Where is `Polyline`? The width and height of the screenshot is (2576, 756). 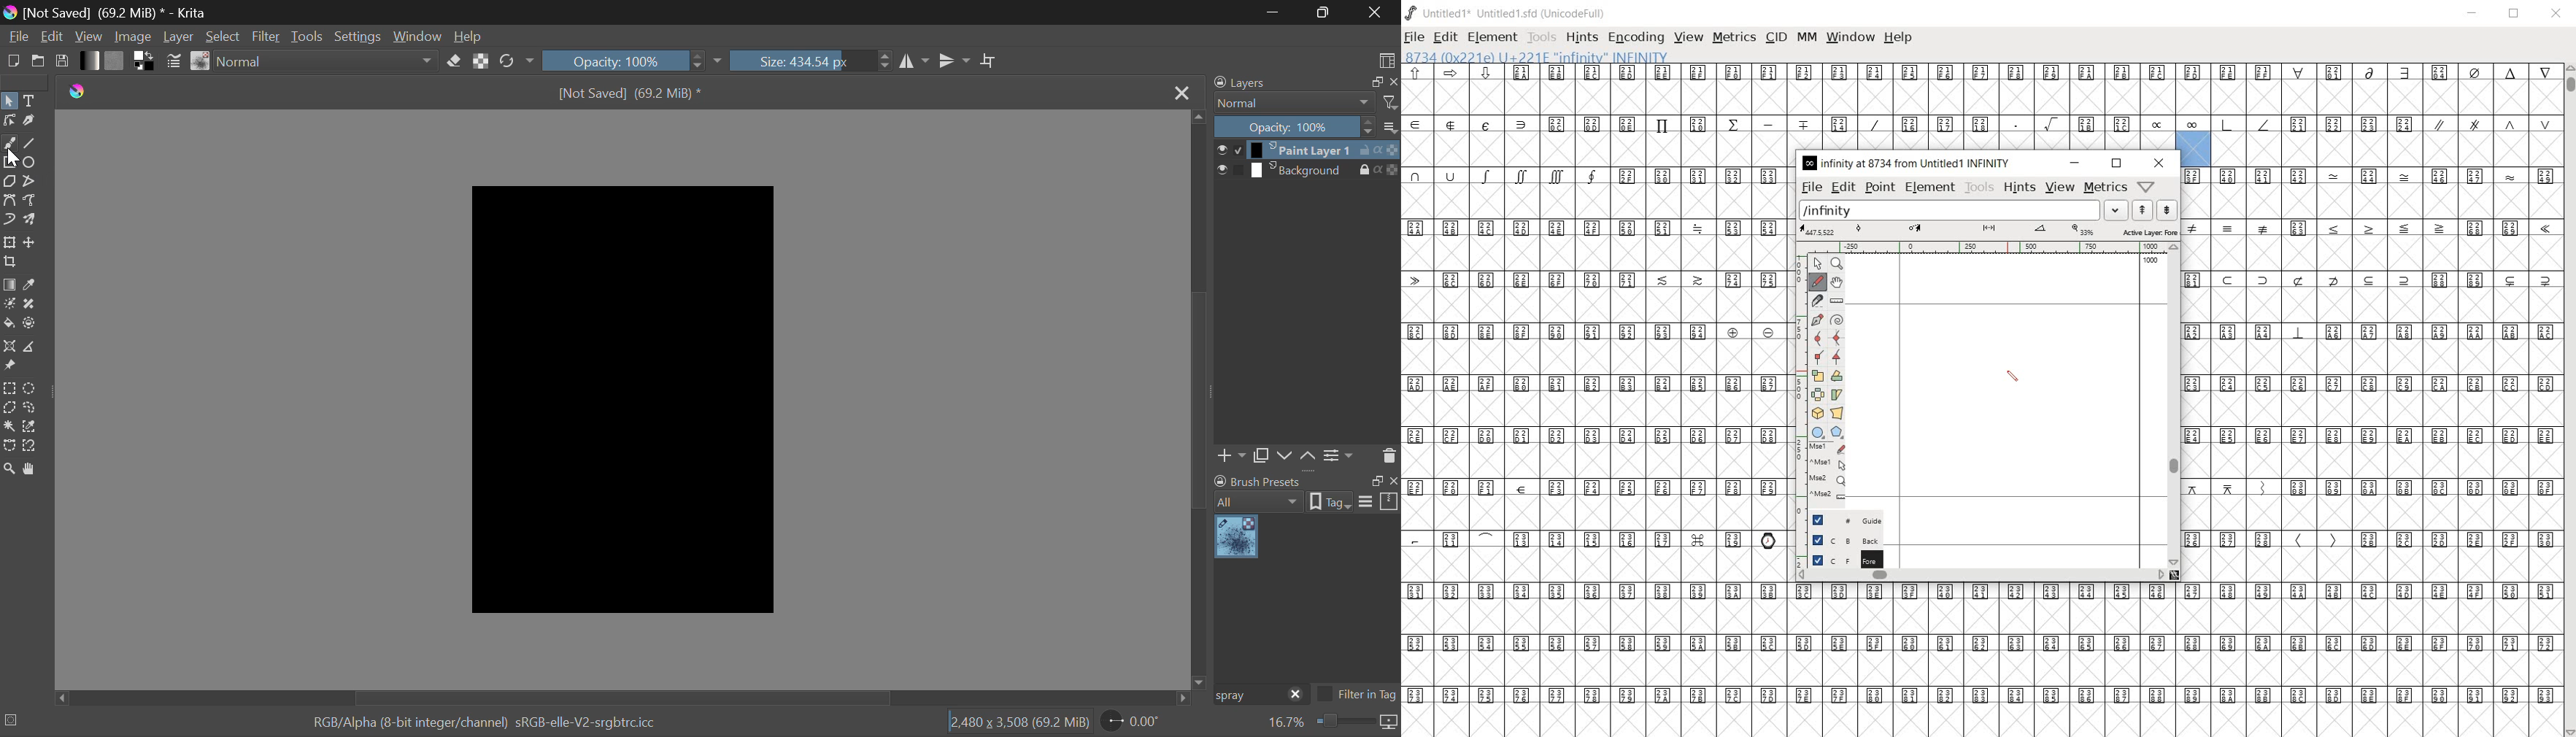
Polyline is located at coordinates (31, 182).